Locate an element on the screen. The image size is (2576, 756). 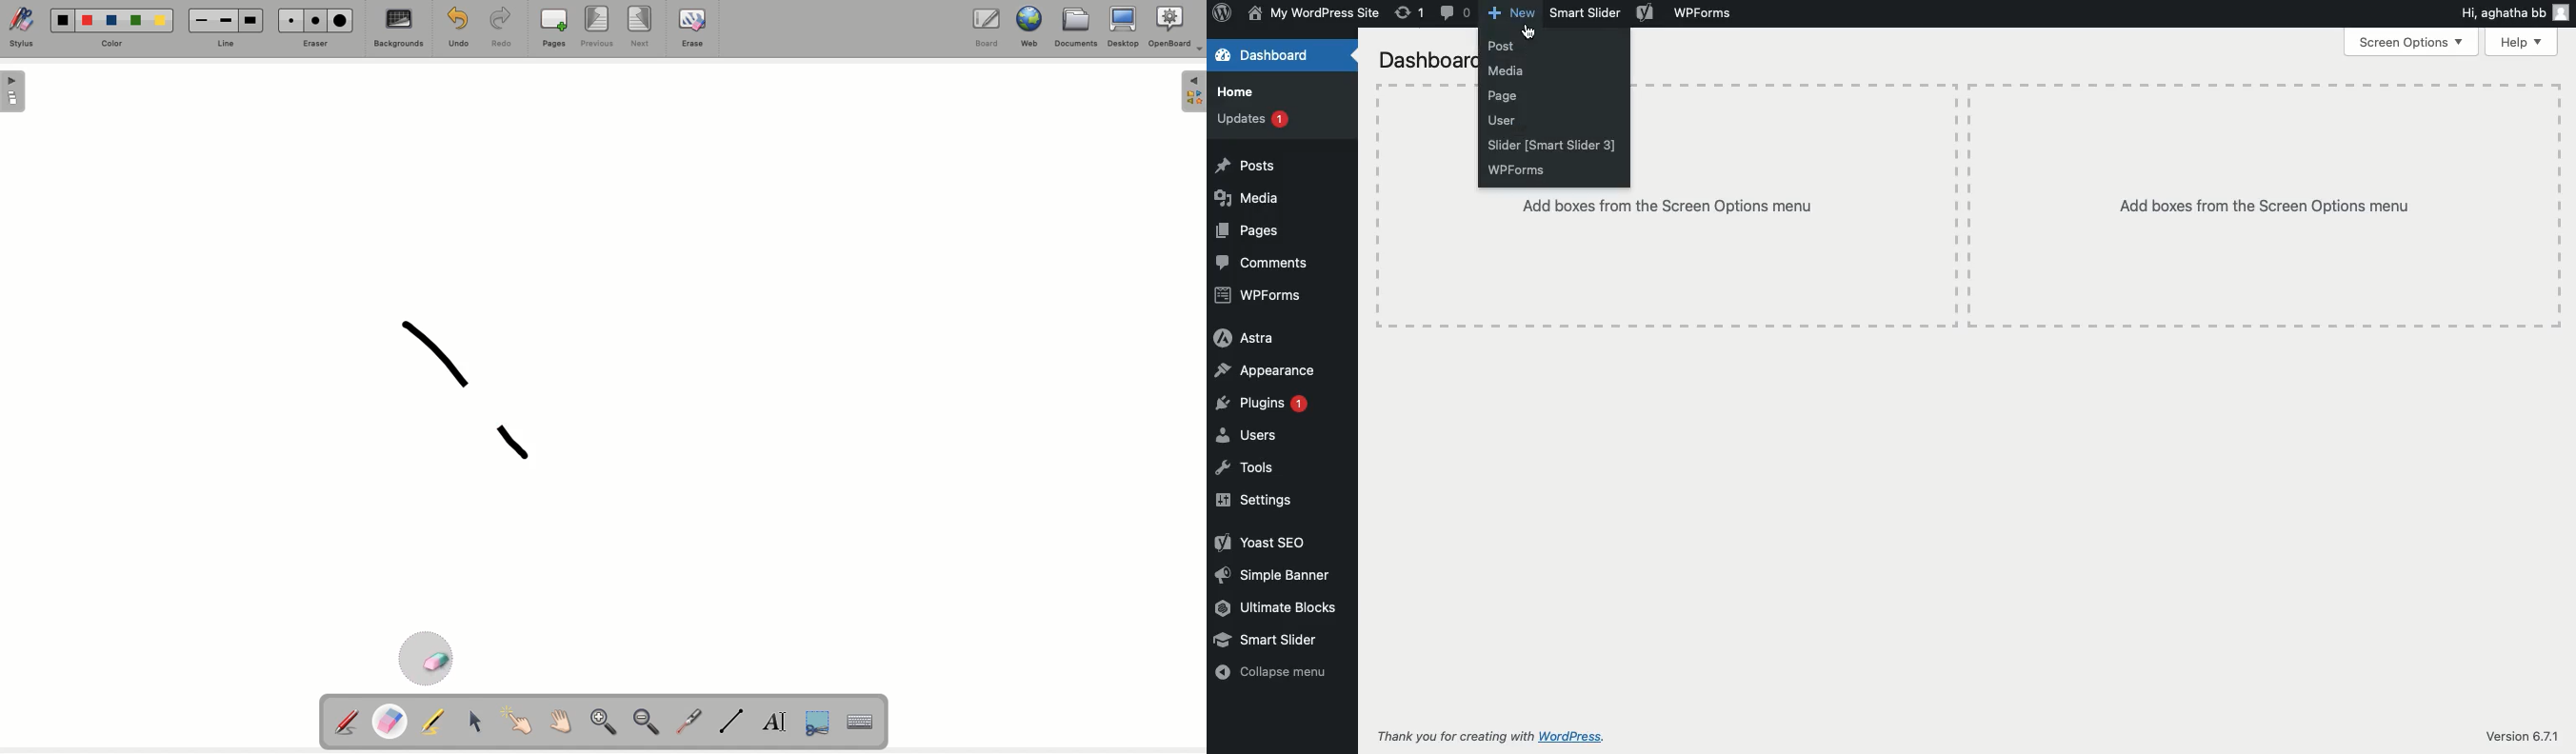
User is located at coordinates (1503, 119).